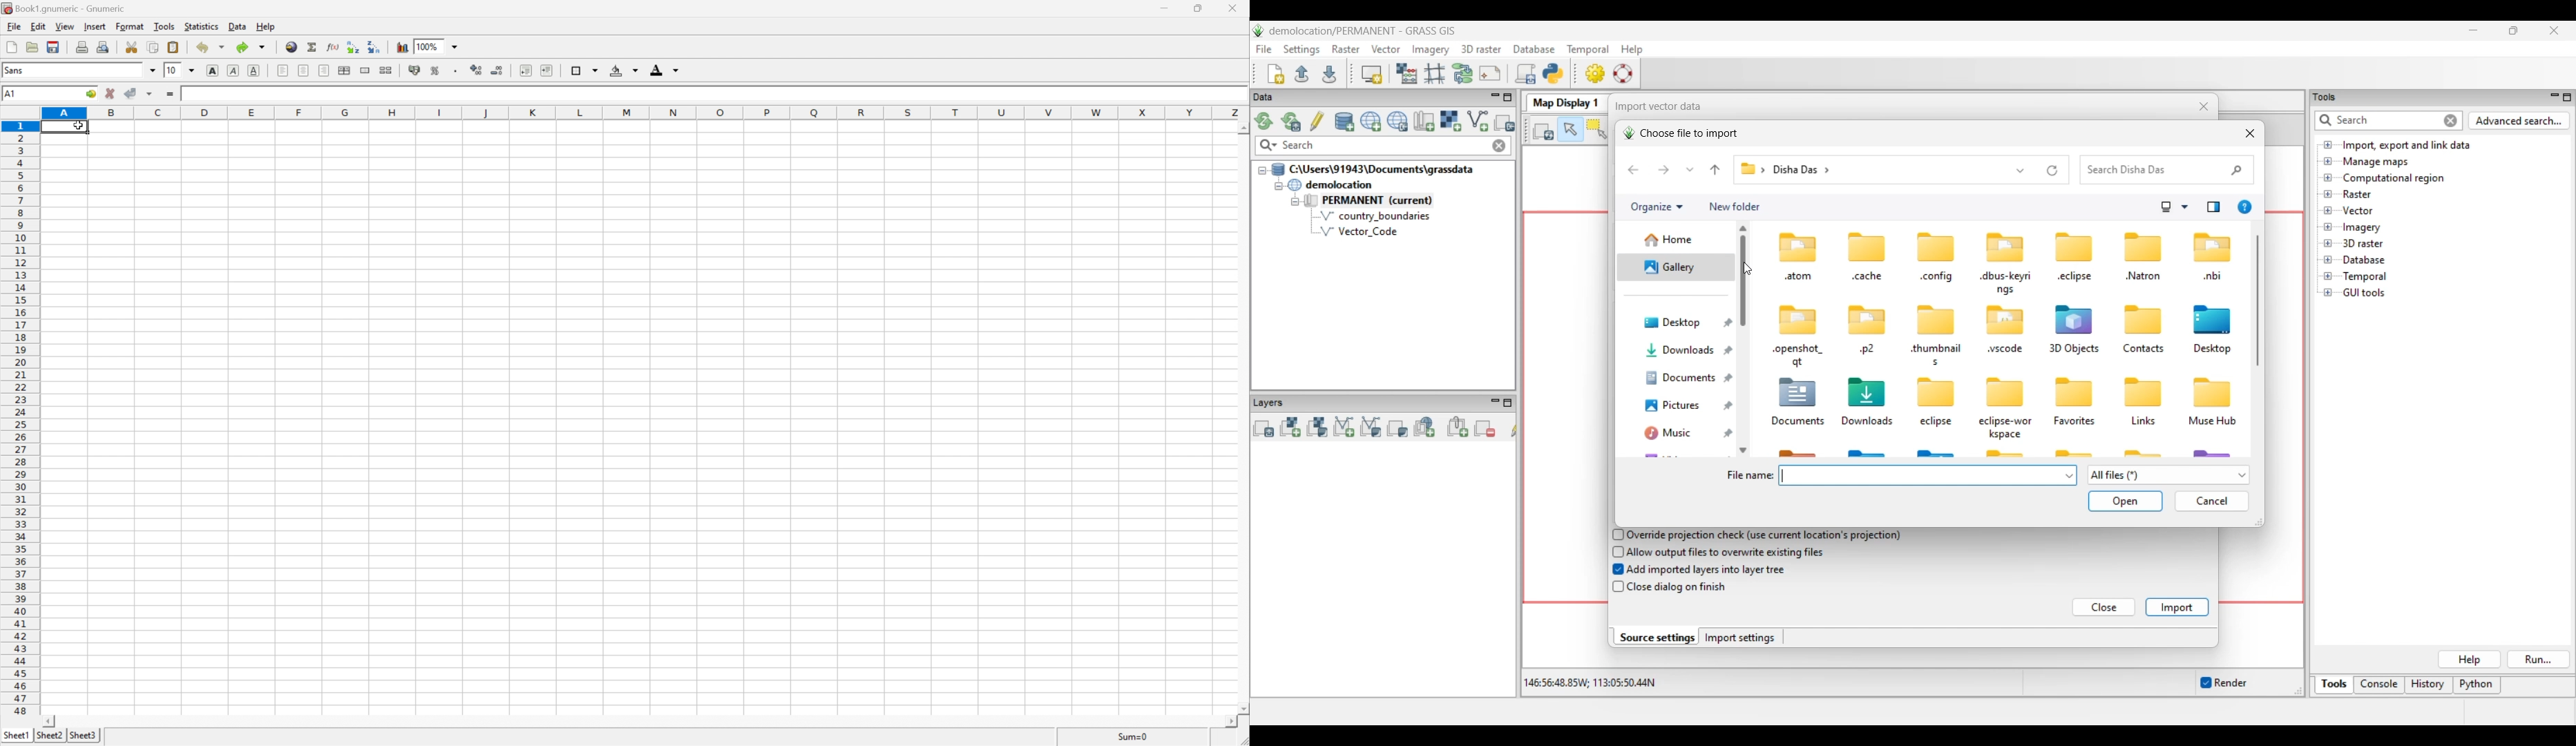  What do you see at coordinates (83, 737) in the screenshot?
I see `sheet3` at bounding box center [83, 737].